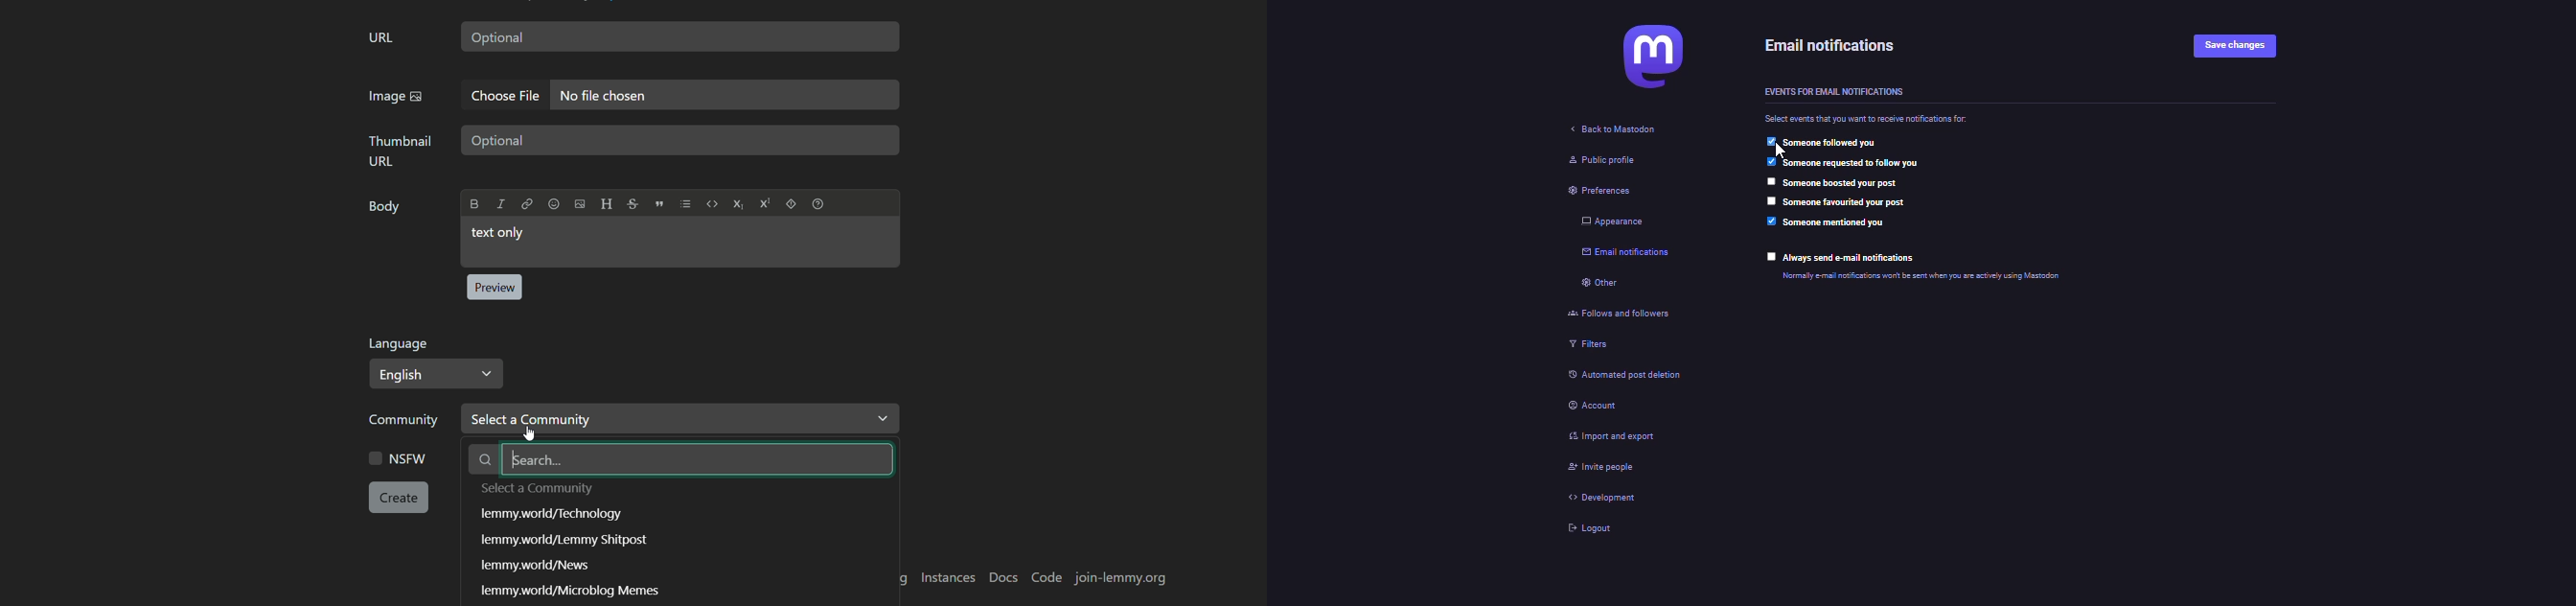 The image size is (2576, 616). Describe the element at coordinates (680, 242) in the screenshot. I see `text box` at that location.